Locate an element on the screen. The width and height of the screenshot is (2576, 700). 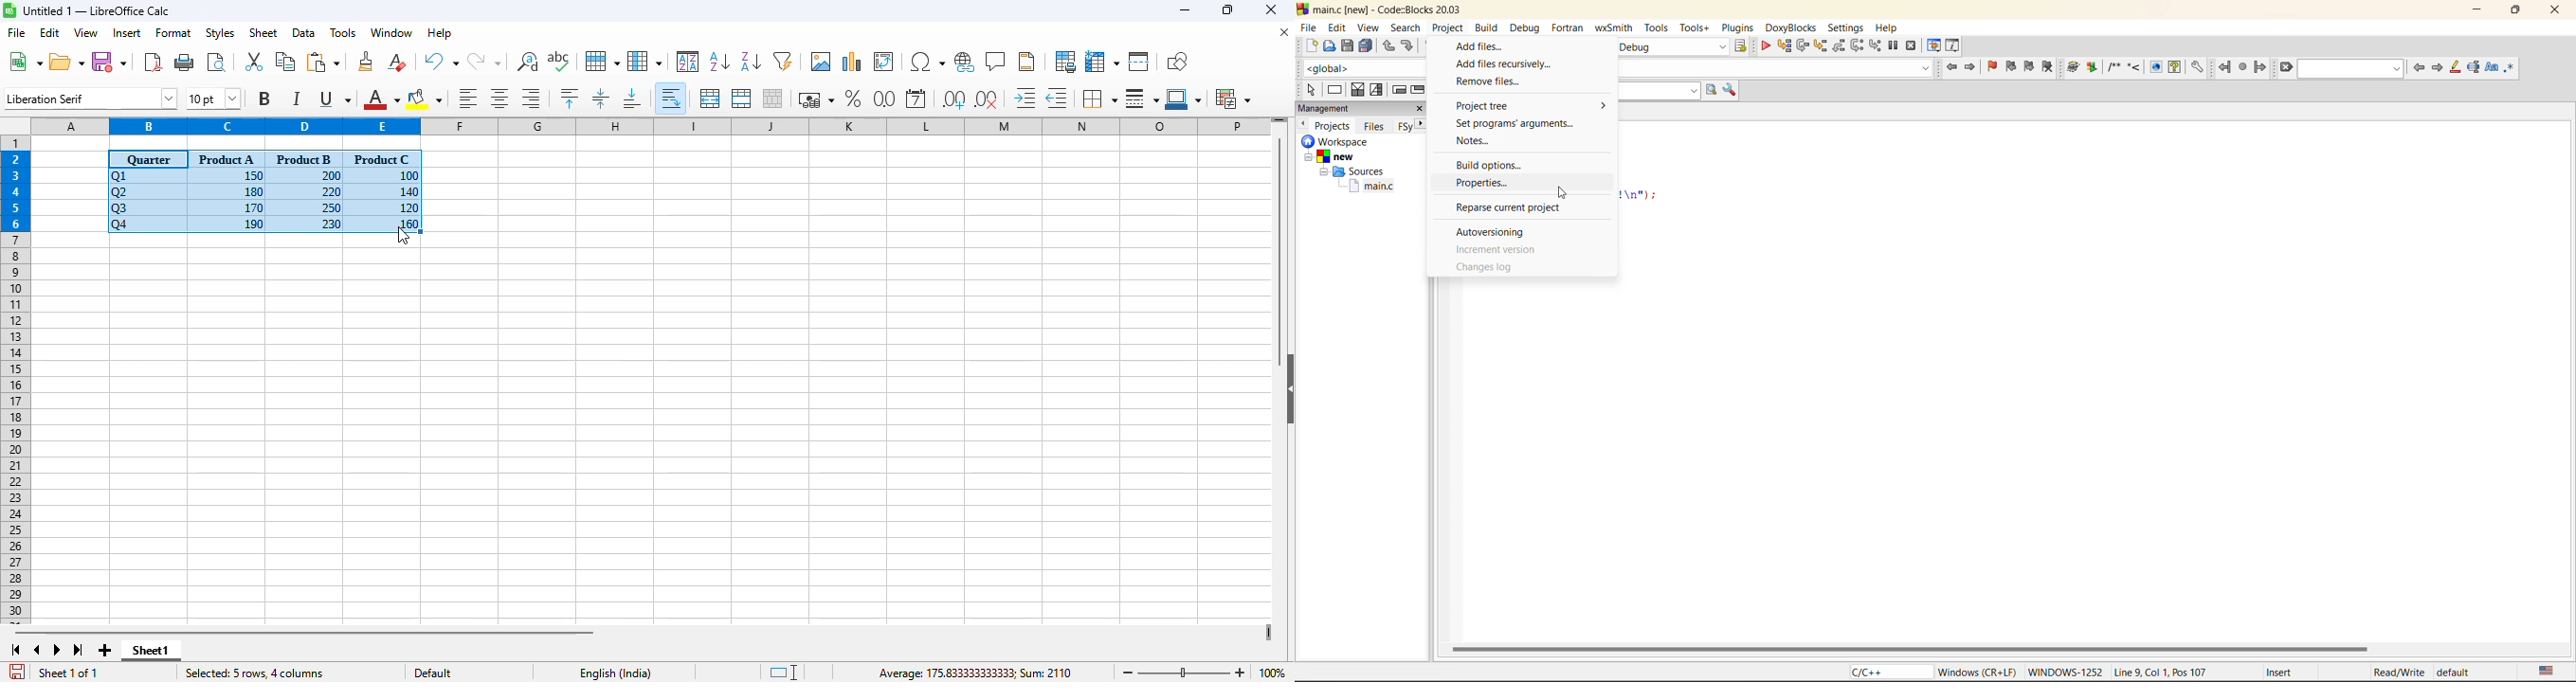
Run HTML Documentation is located at coordinates (2156, 66).